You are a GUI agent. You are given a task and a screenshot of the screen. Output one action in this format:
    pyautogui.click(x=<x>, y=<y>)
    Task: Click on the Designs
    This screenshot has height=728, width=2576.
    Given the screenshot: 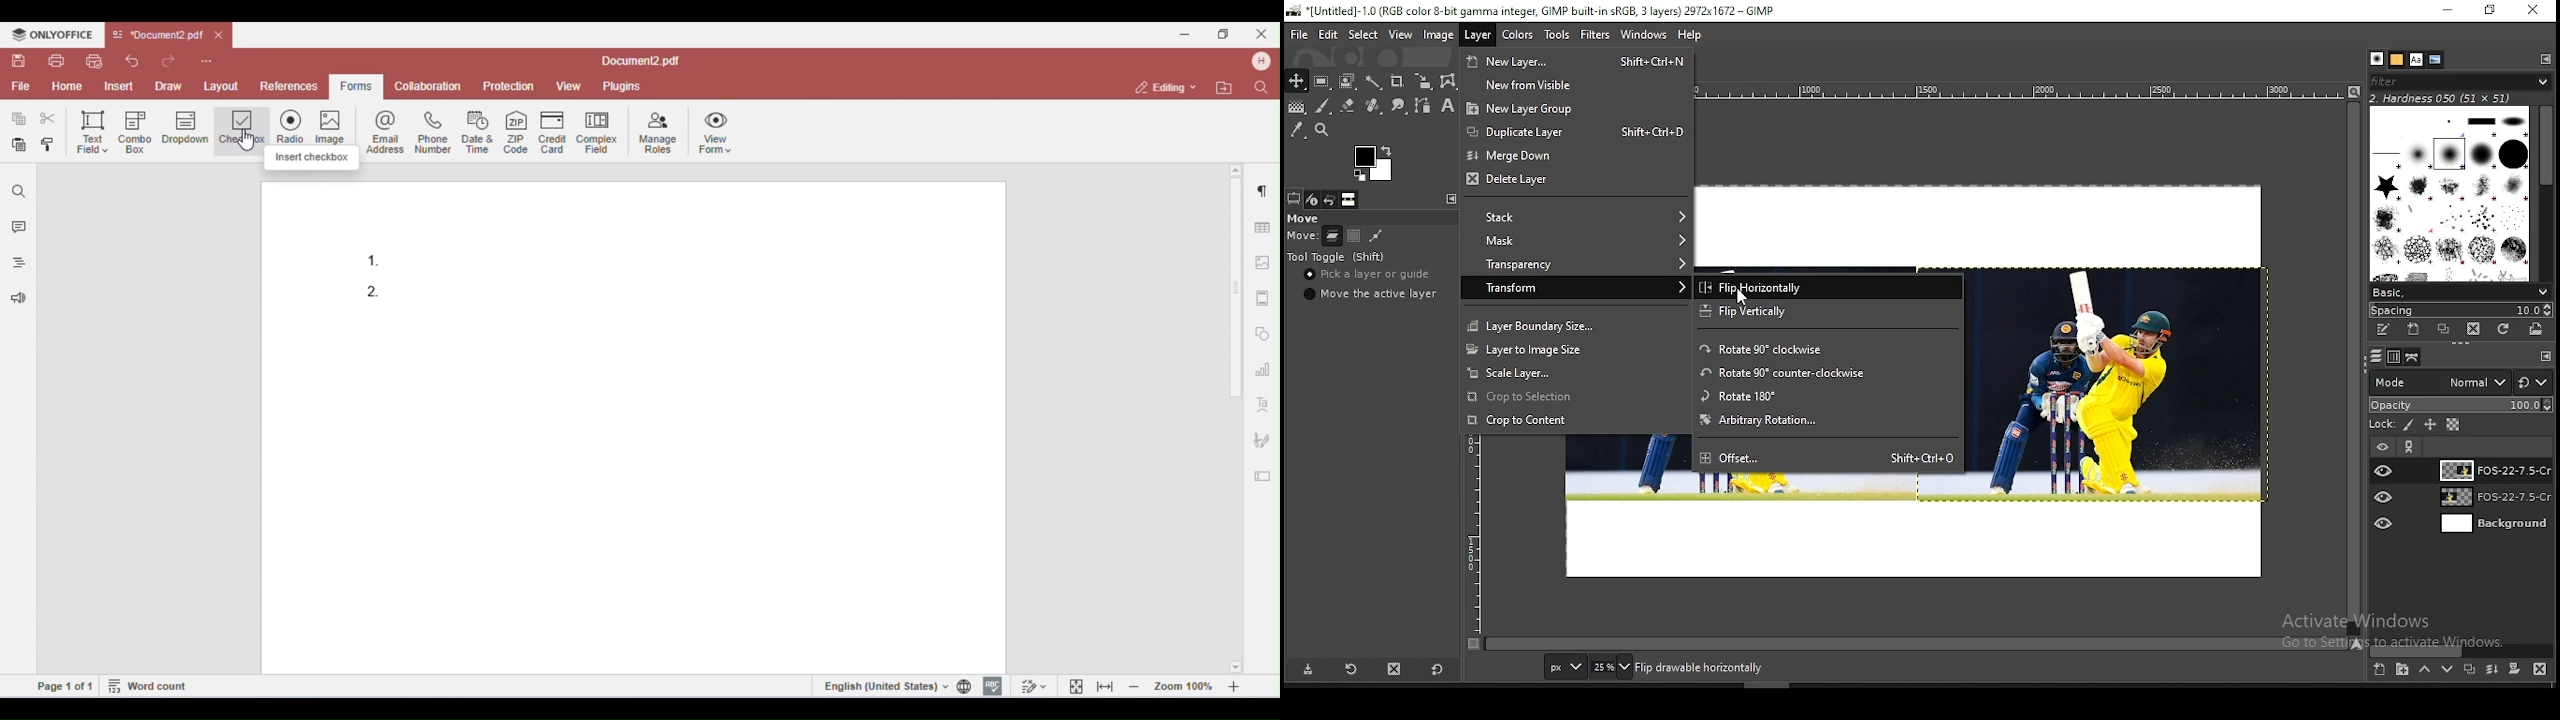 What is the action you would take?
    pyautogui.click(x=2451, y=192)
    